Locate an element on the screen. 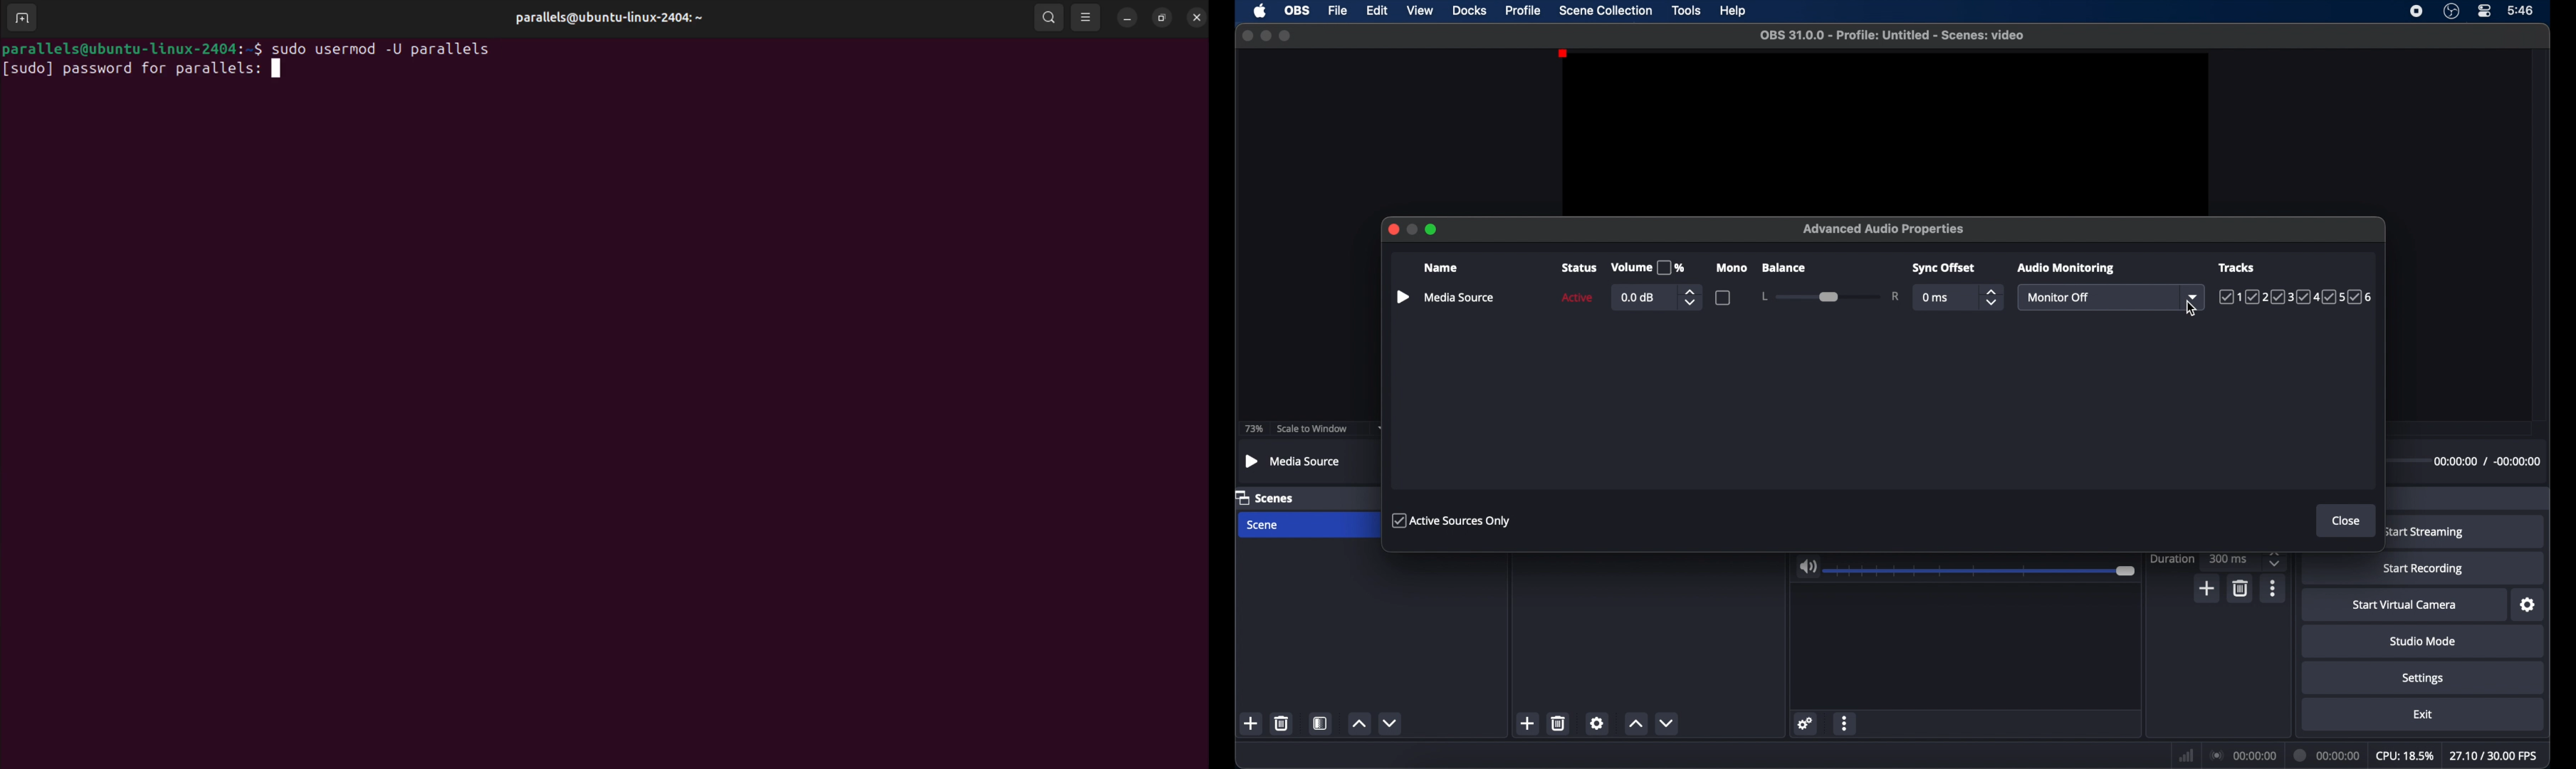 Image resolution: width=2576 pixels, height=784 pixels. delete is located at coordinates (2239, 587).